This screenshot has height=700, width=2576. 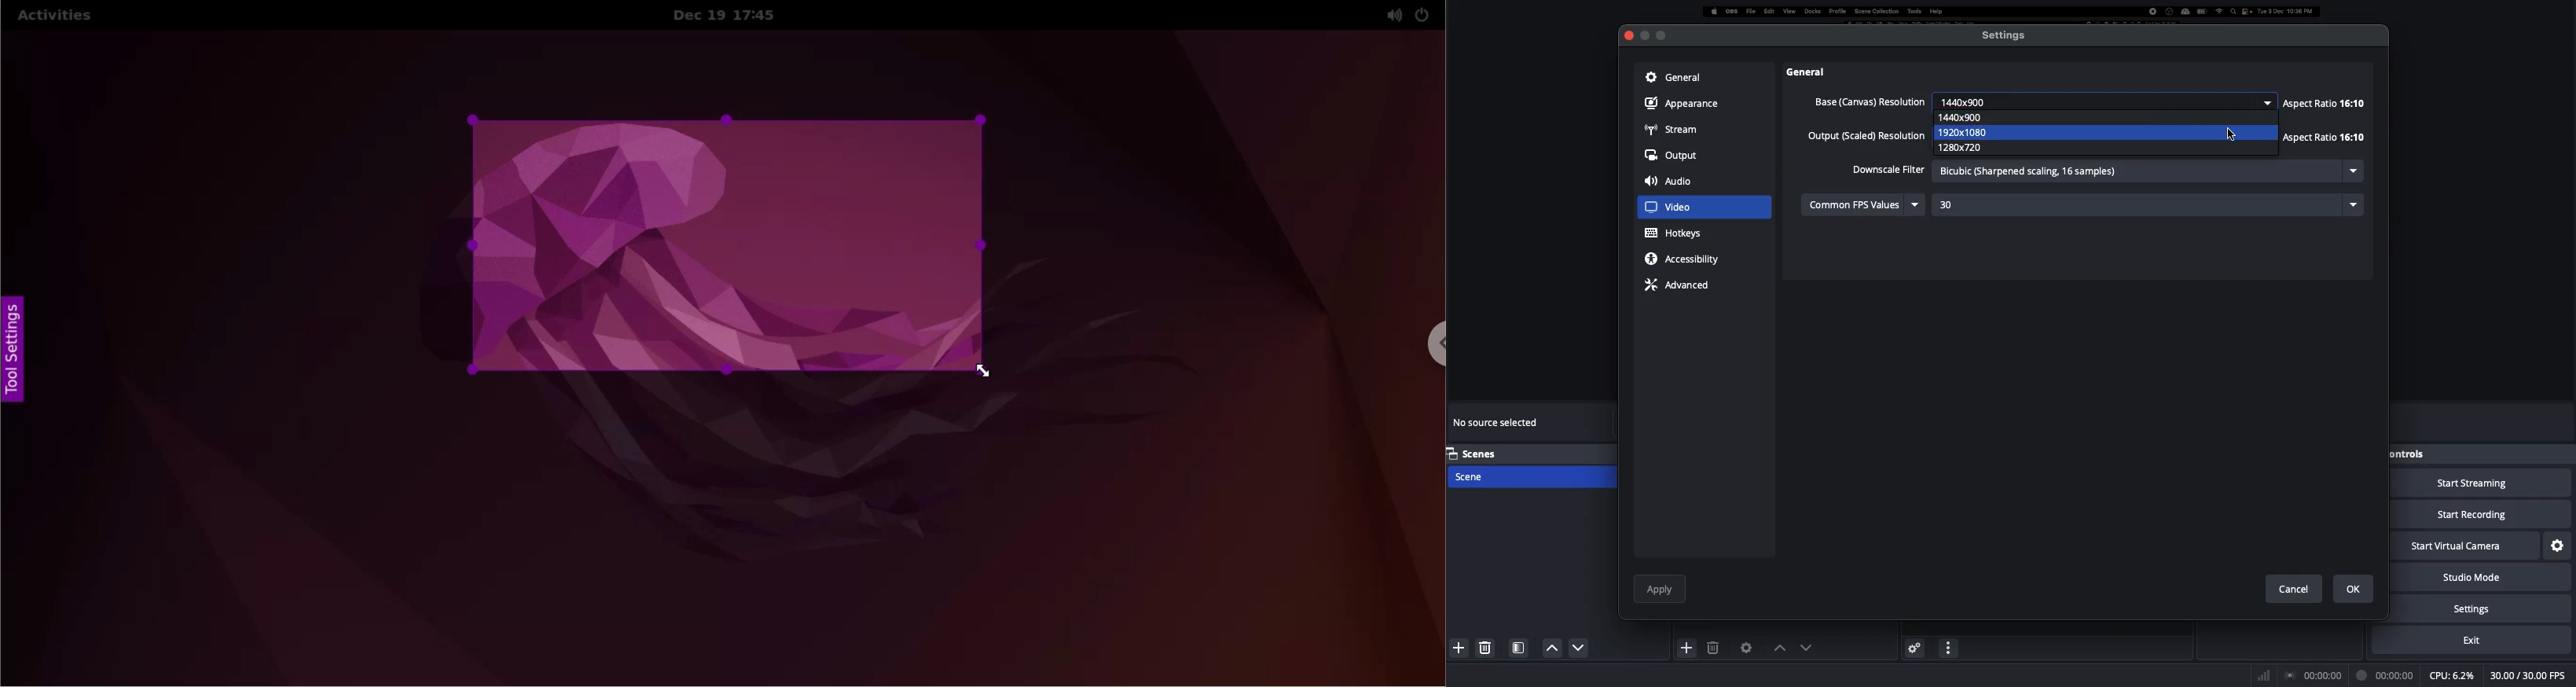 I want to click on Down, so click(x=1548, y=648).